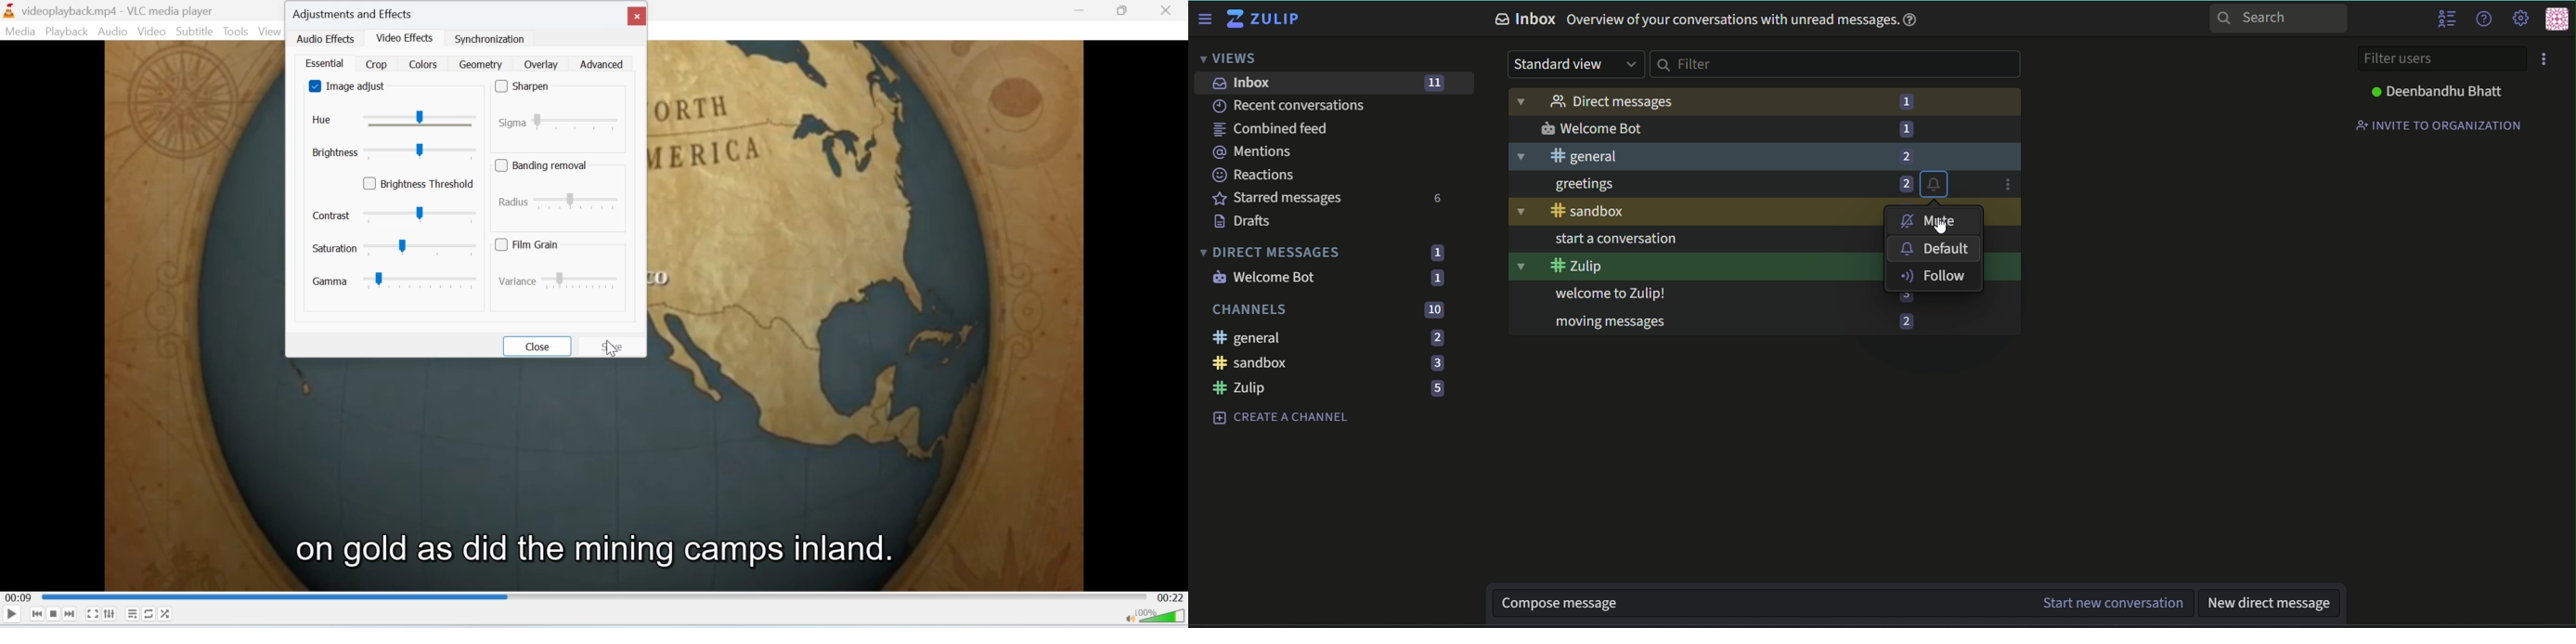  Describe the element at coordinates (352, 86) in the screenshot. I see `image adjust` at that location.